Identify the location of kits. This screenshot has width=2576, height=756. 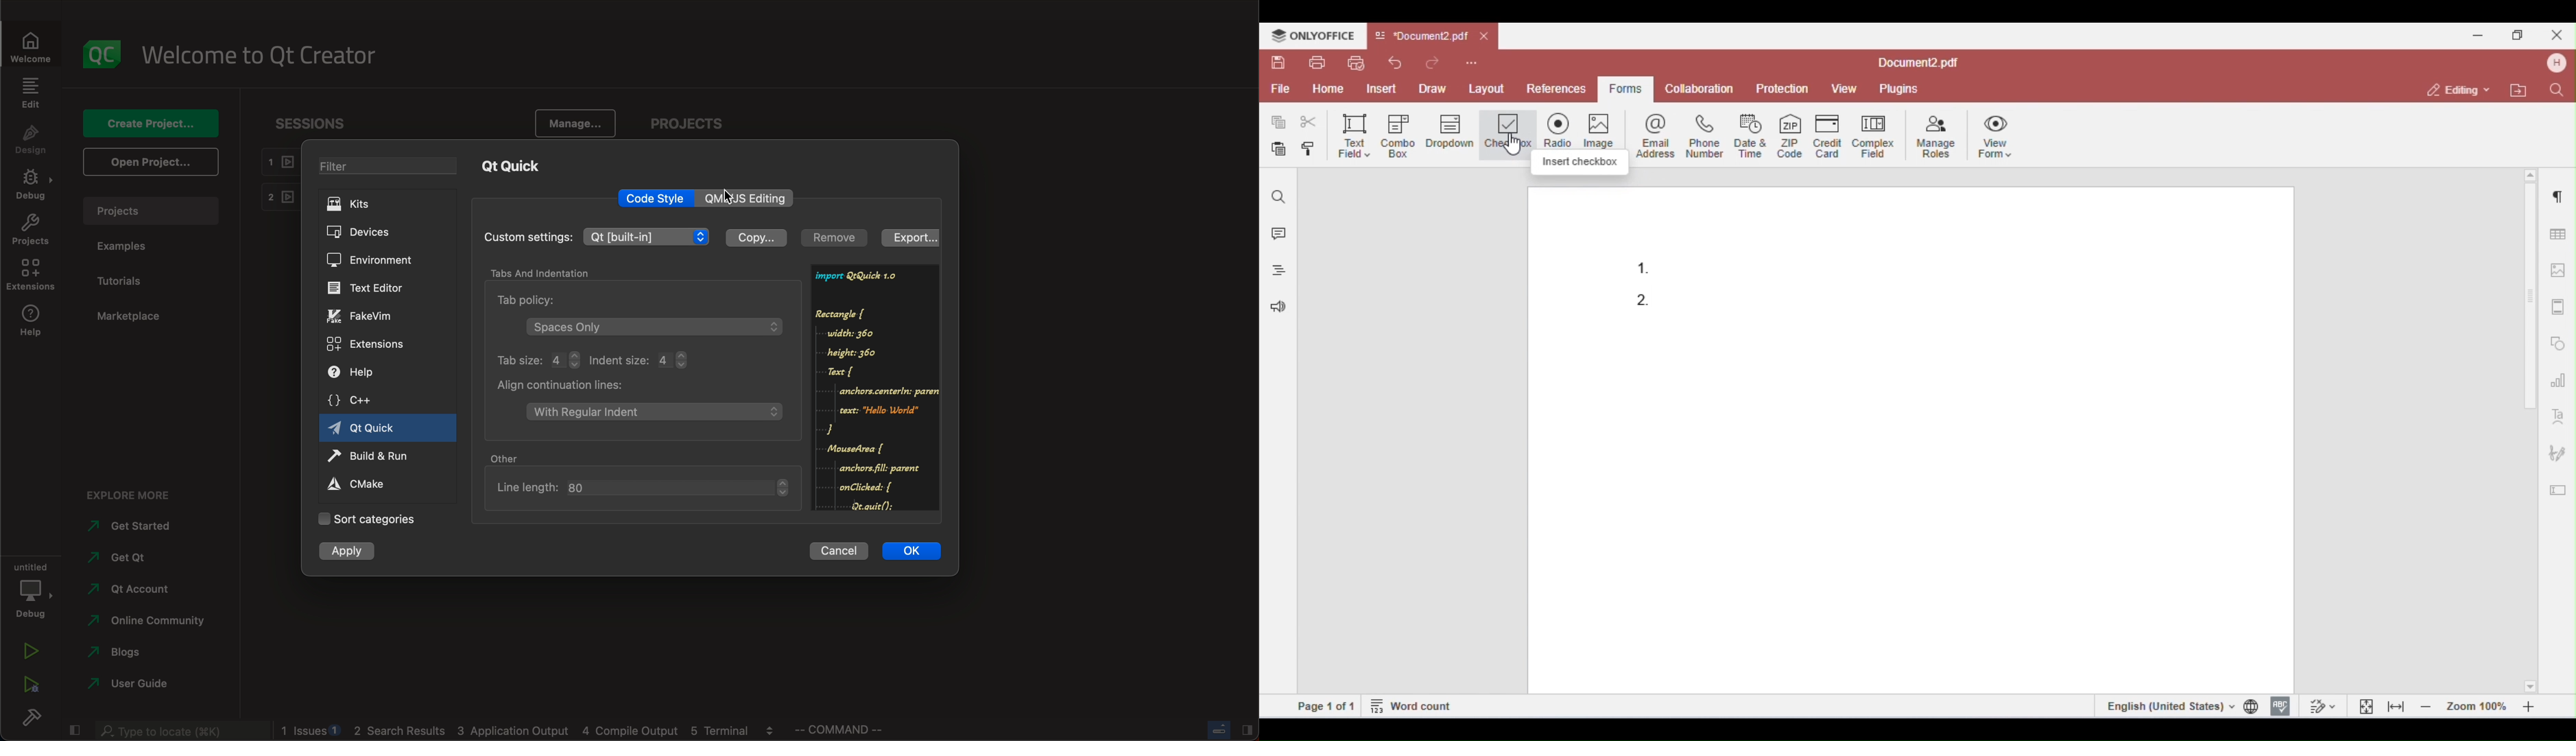
(392, 205).